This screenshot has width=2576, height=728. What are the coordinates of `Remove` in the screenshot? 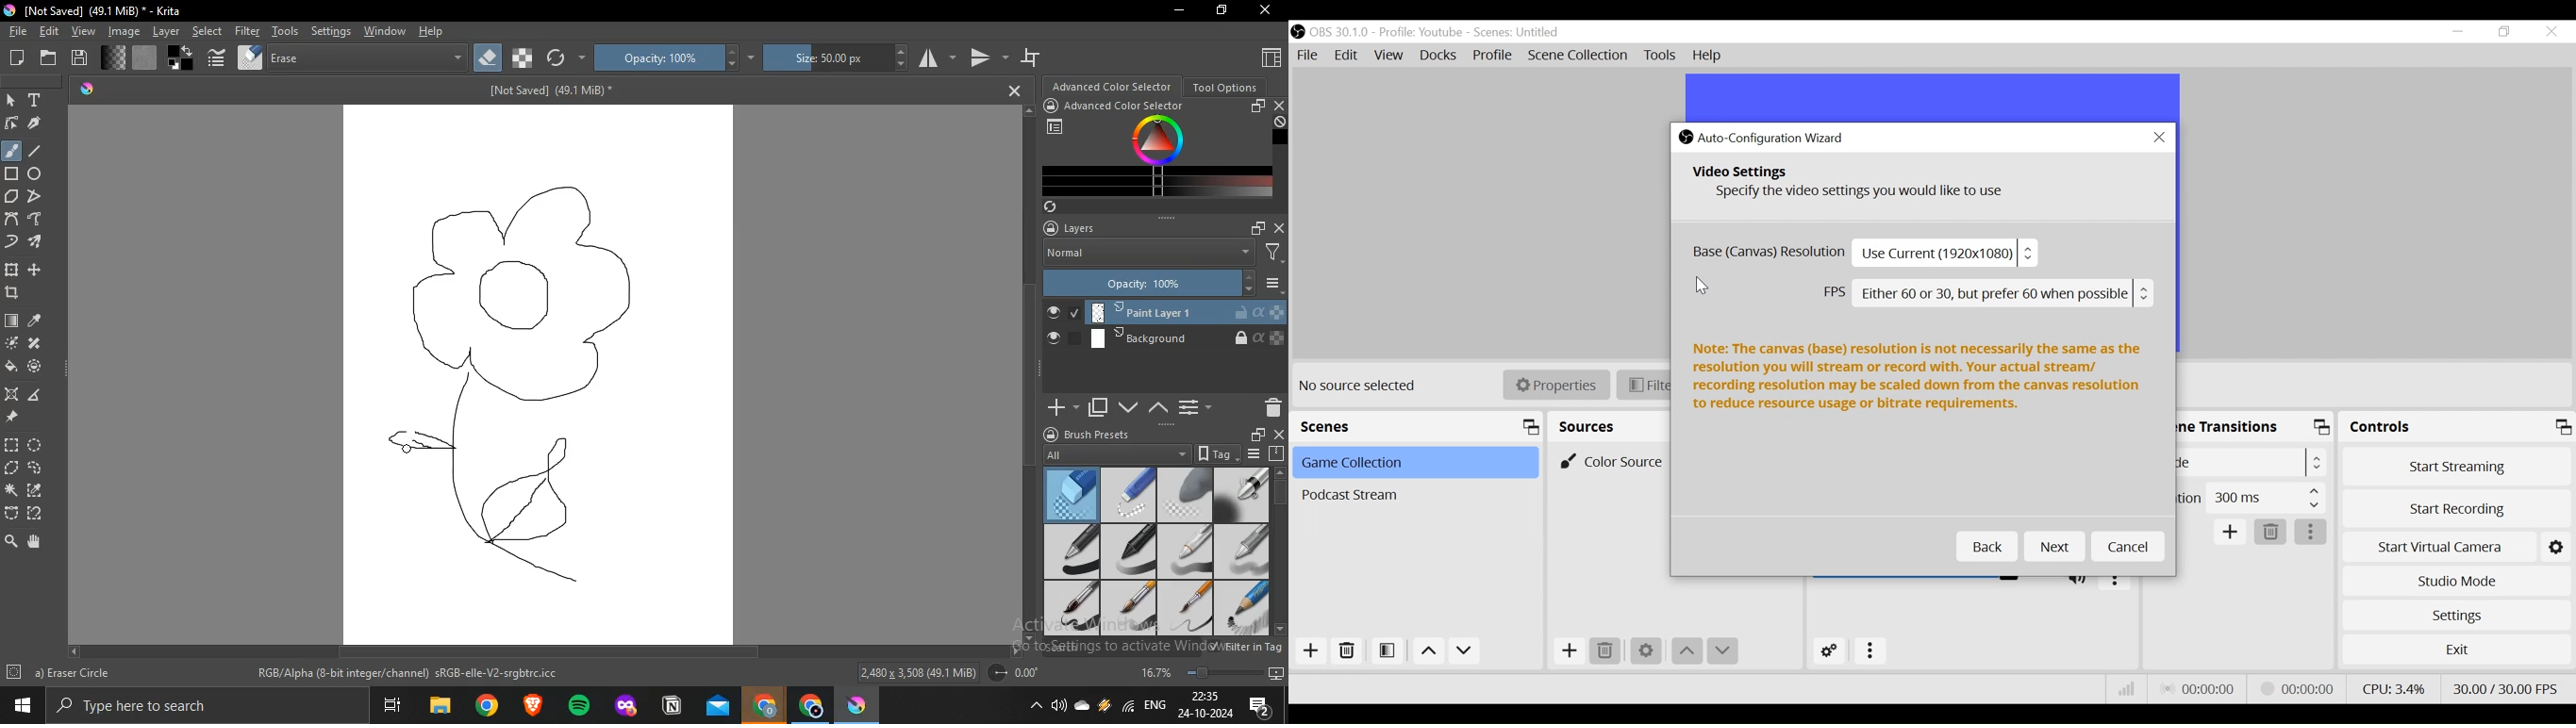 It's located at (1345, 651).